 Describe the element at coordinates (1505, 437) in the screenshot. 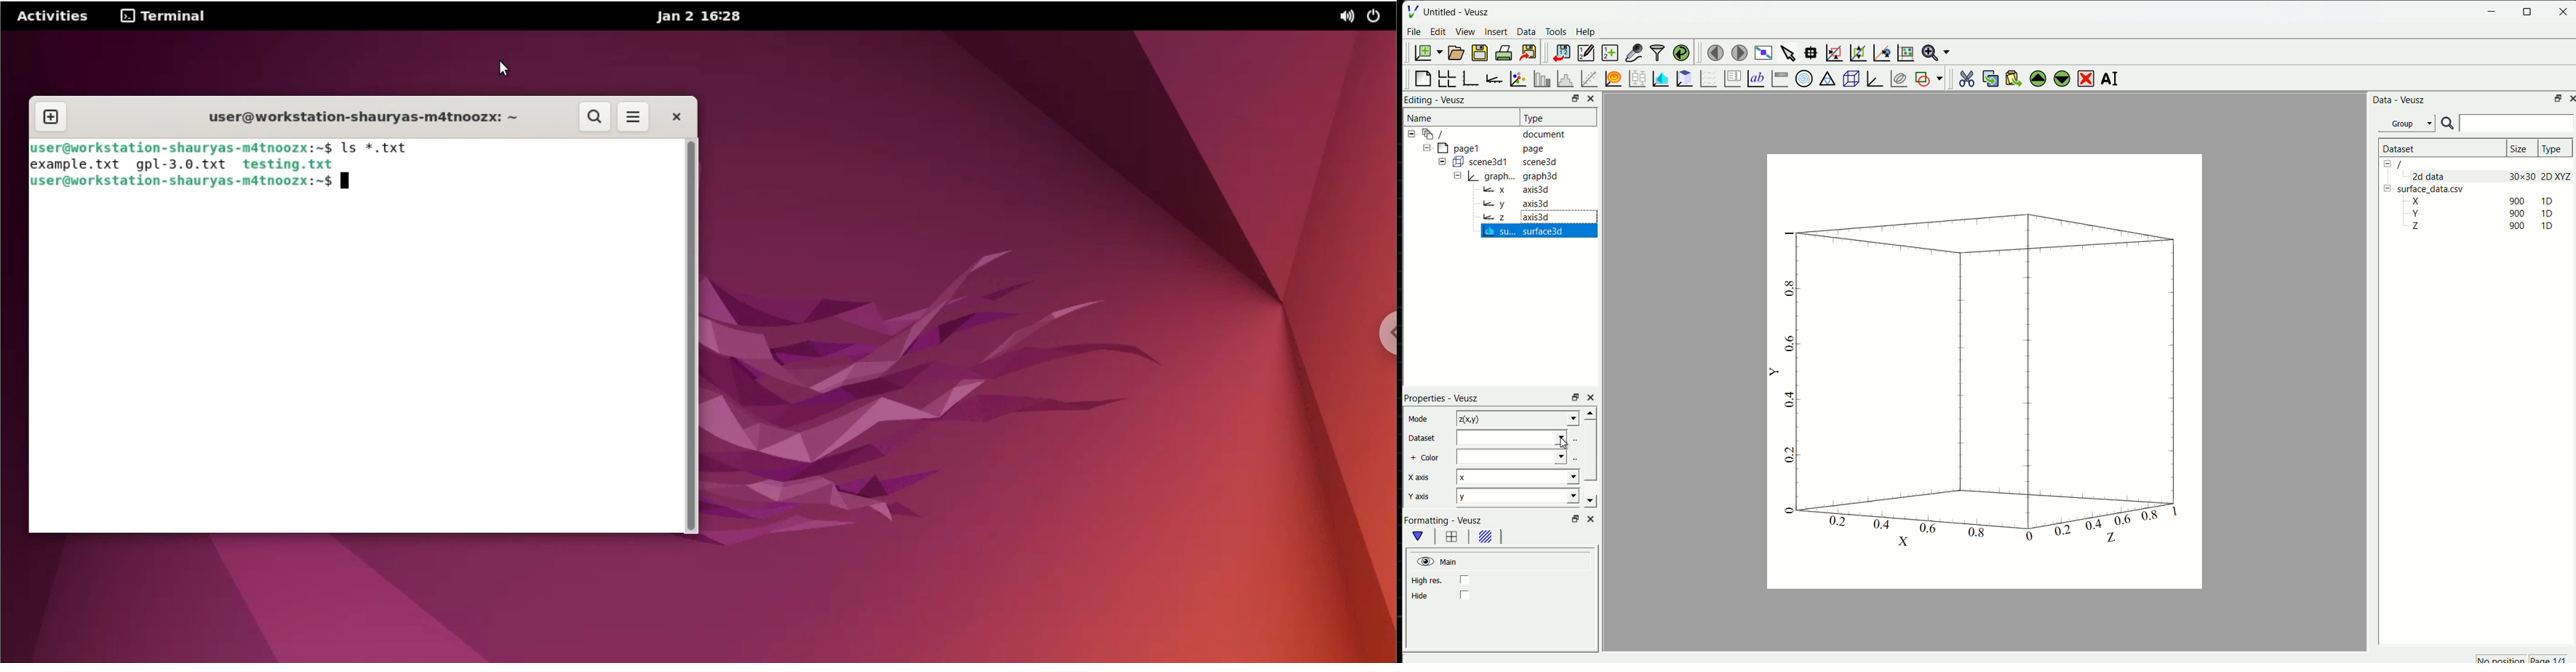

I see `dataset` at that location.